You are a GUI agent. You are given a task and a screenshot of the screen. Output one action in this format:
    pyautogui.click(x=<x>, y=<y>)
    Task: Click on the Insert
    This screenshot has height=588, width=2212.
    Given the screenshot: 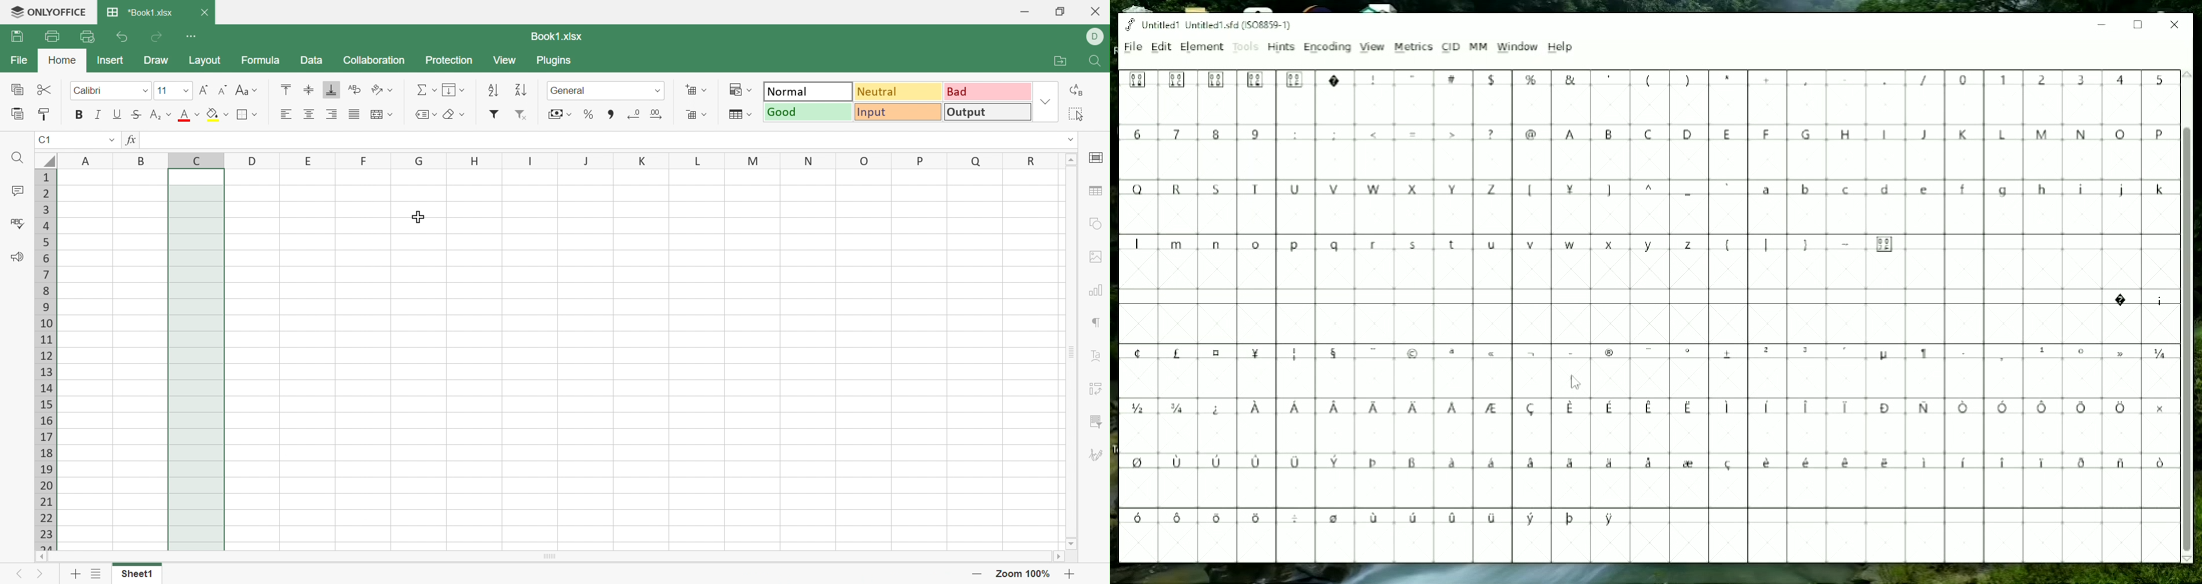 What is the action you would take?
    pyautogui.click(x=115, y=59)
    